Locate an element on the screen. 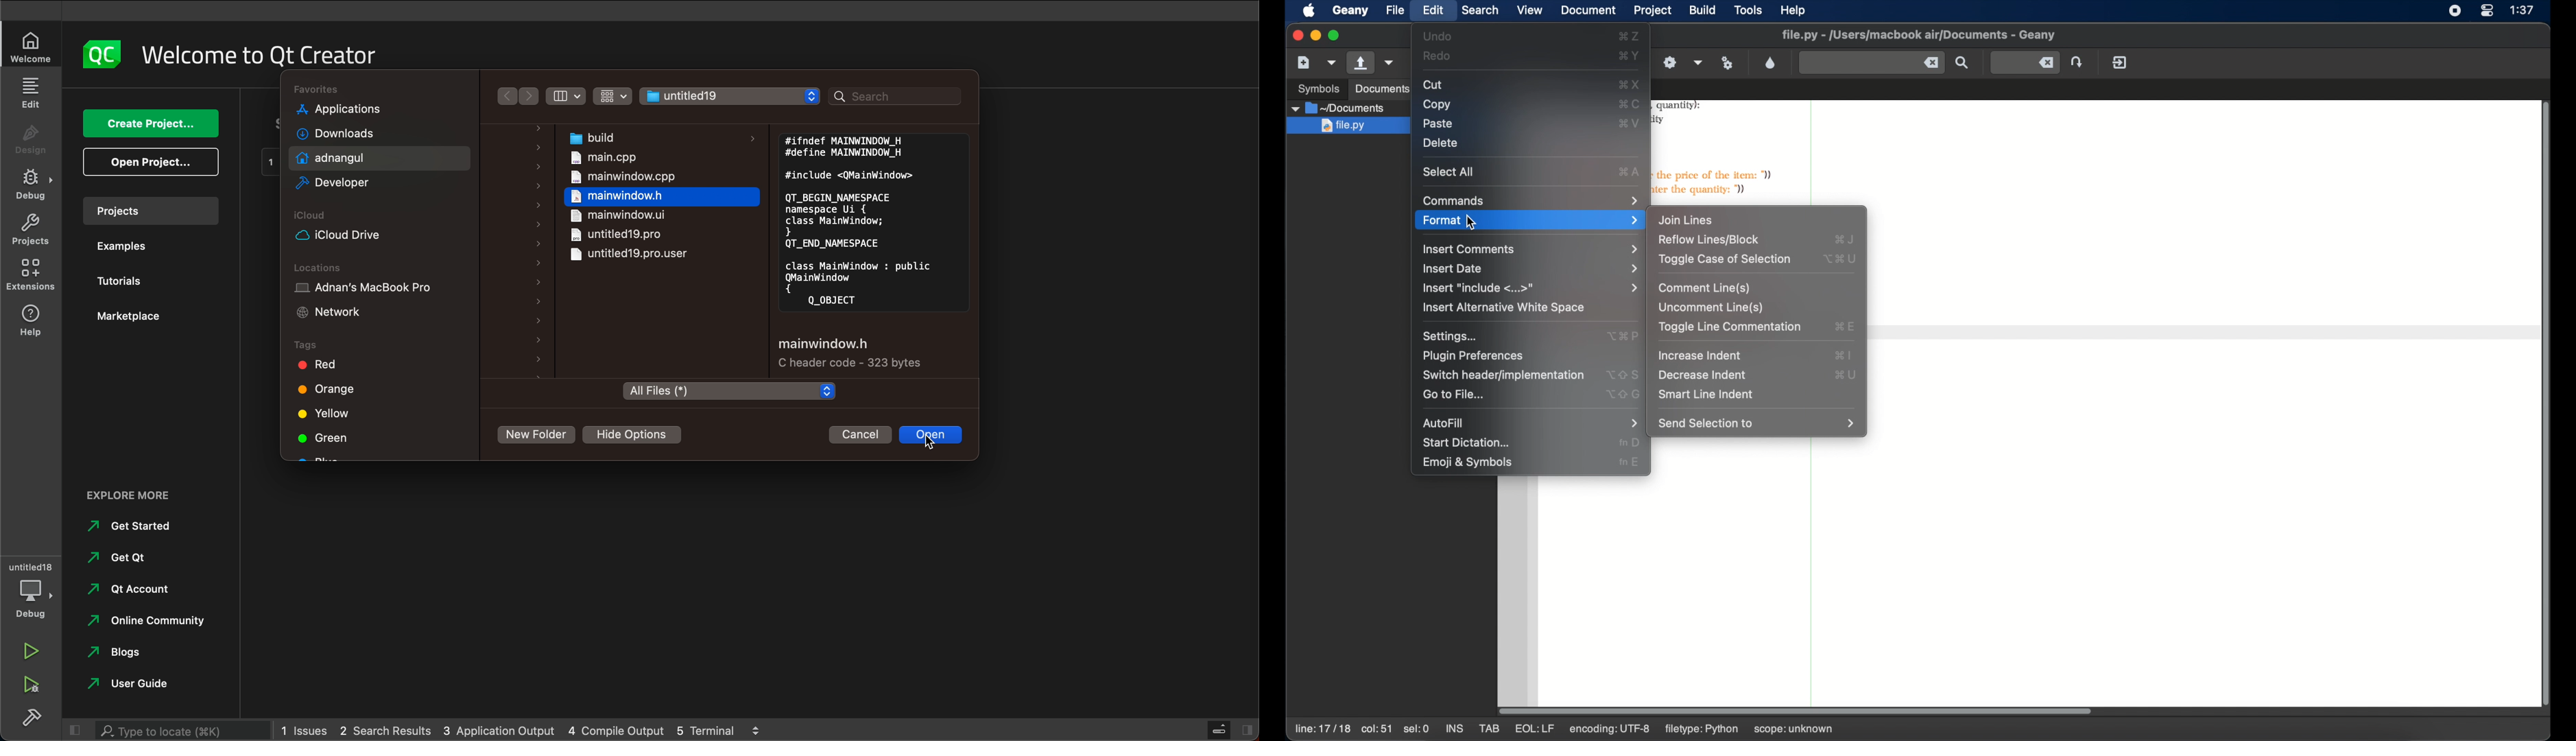 The width and height of the screenshot is (2576, 756). documents is located at coordinates (1381, 89).